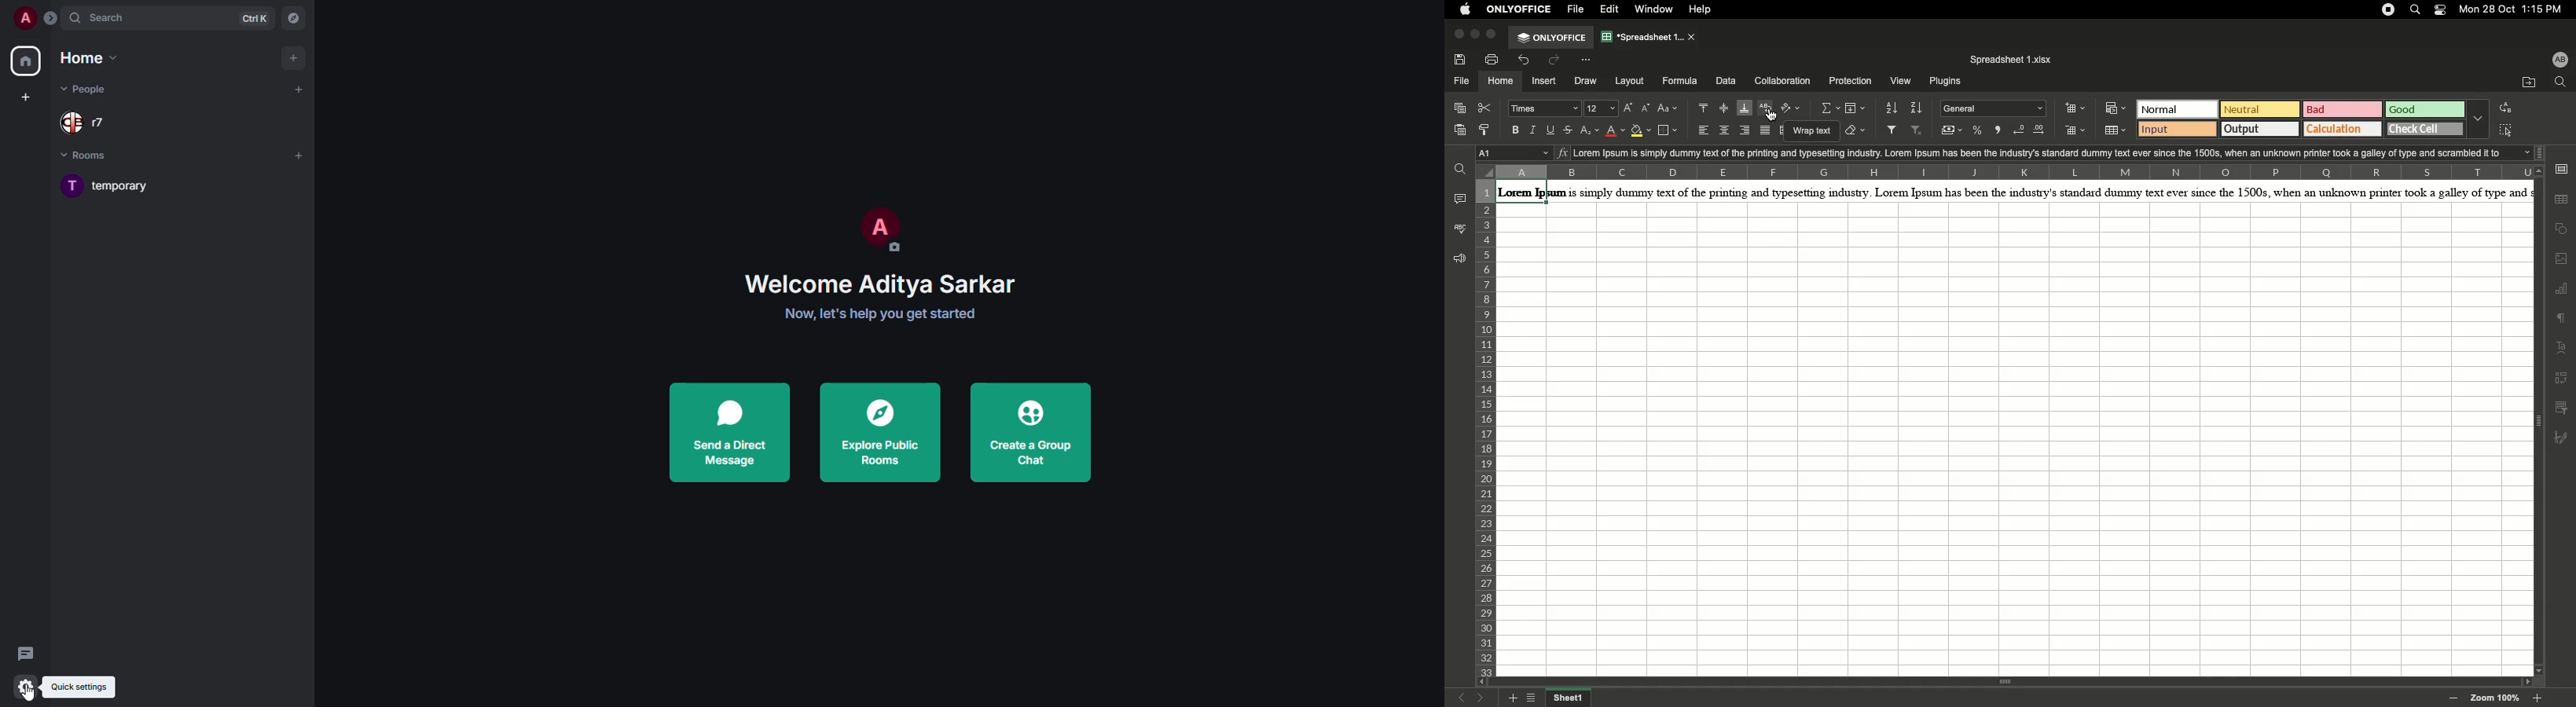 This screenshot has height=728, width=2576. What do you see at coordinates (92, 59) in the screenshot?
I see `home` at bounding box center [92, 59].